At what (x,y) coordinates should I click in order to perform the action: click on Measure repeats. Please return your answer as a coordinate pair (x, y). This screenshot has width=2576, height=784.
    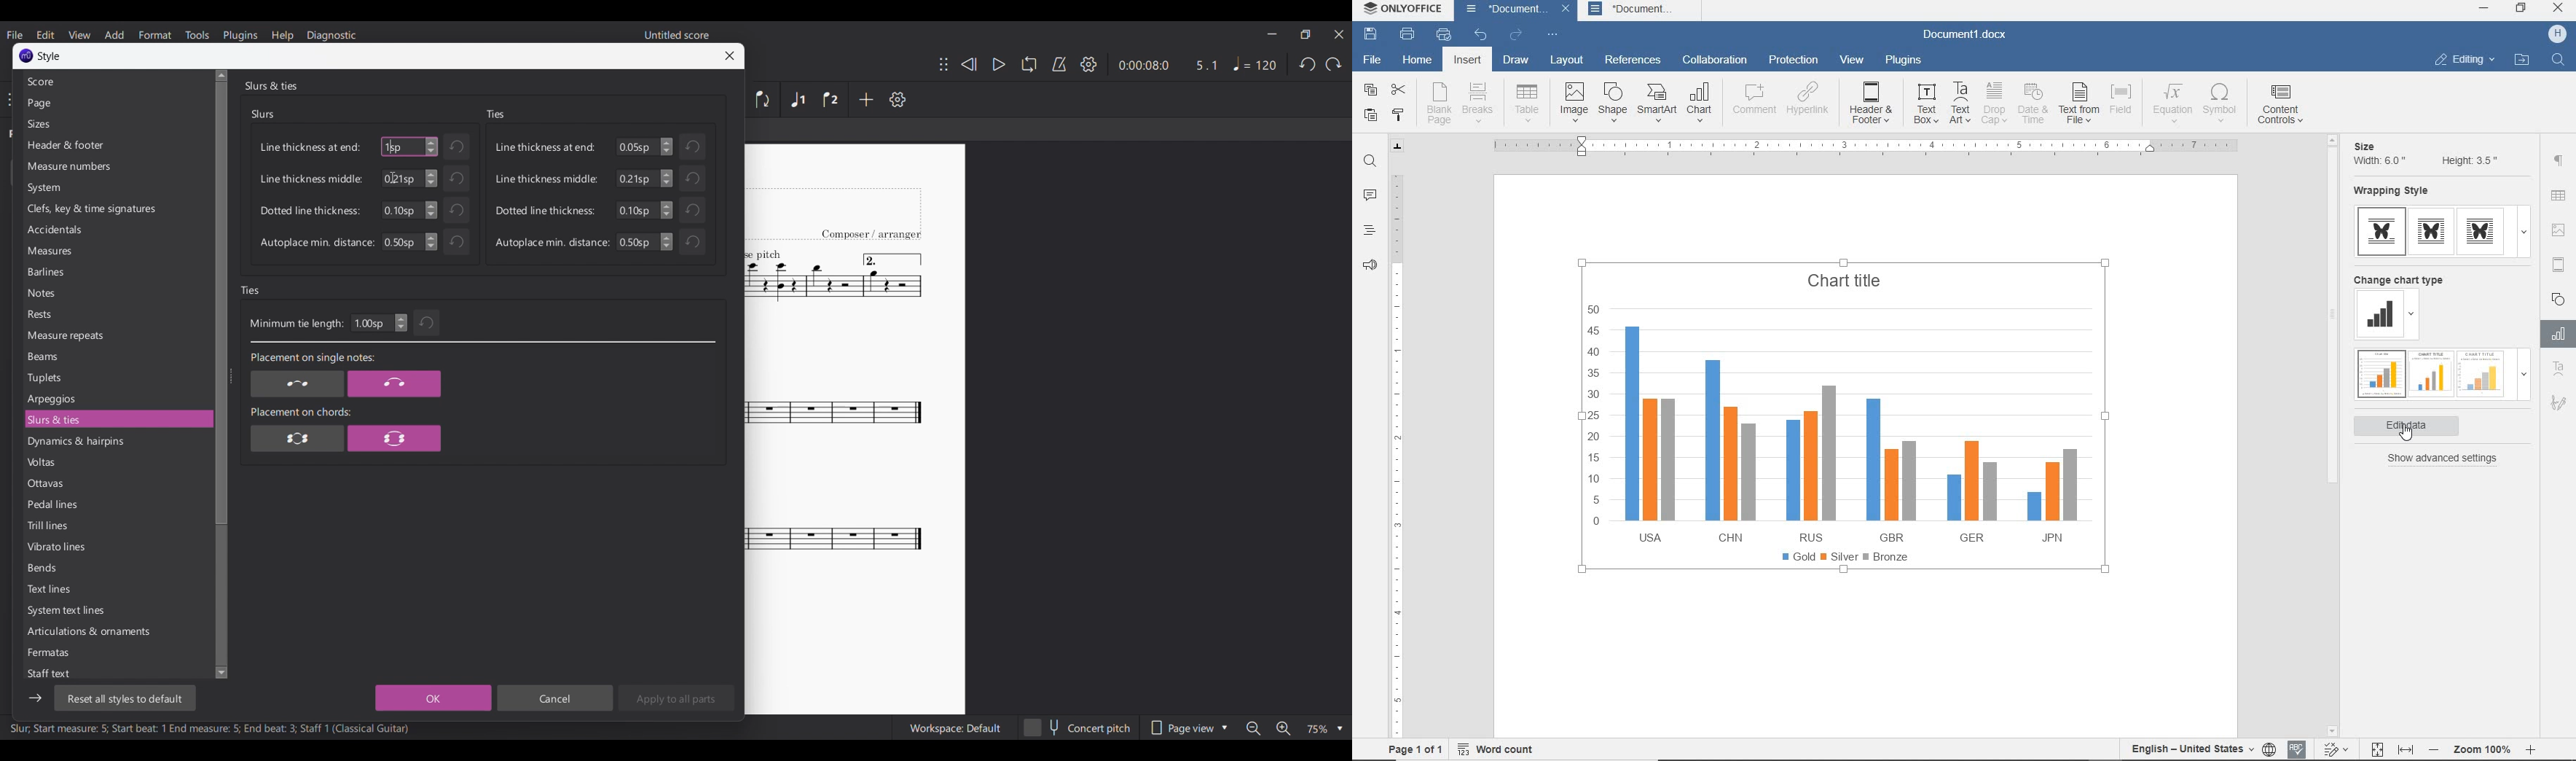
    Looking at the image, I should click on (116, 335).